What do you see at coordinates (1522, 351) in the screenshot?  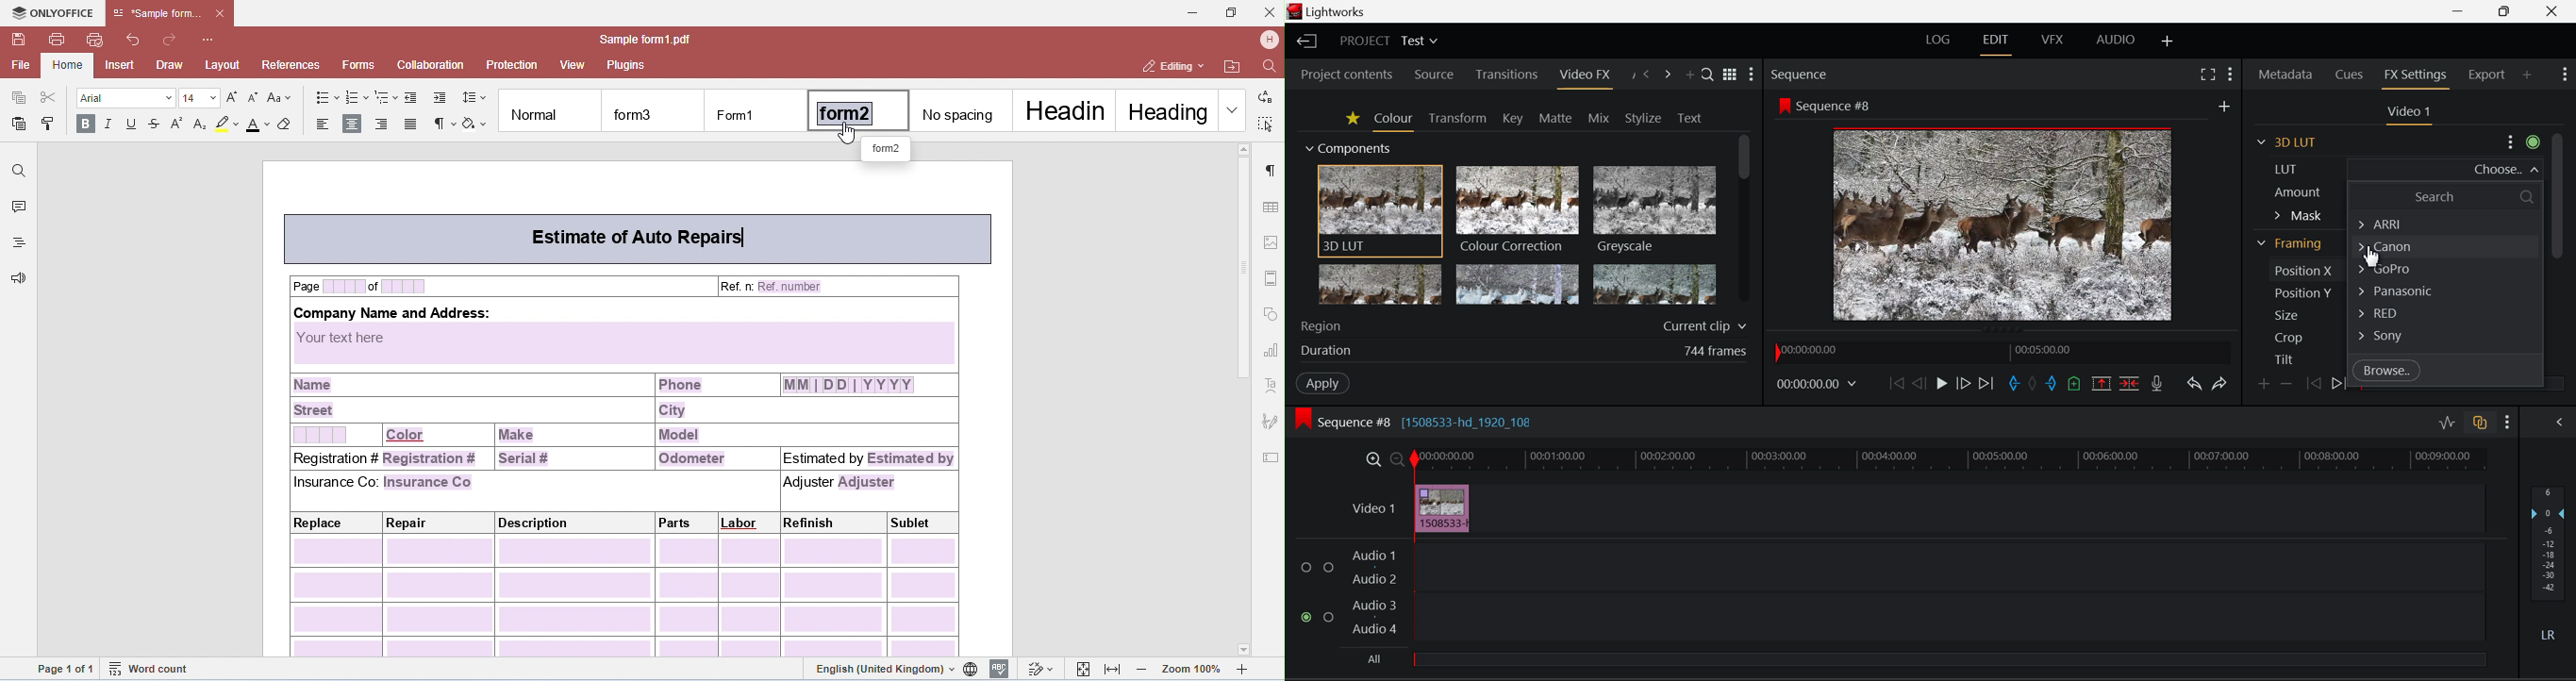 I see `Effect duration` at bounding box center [1522, 351].